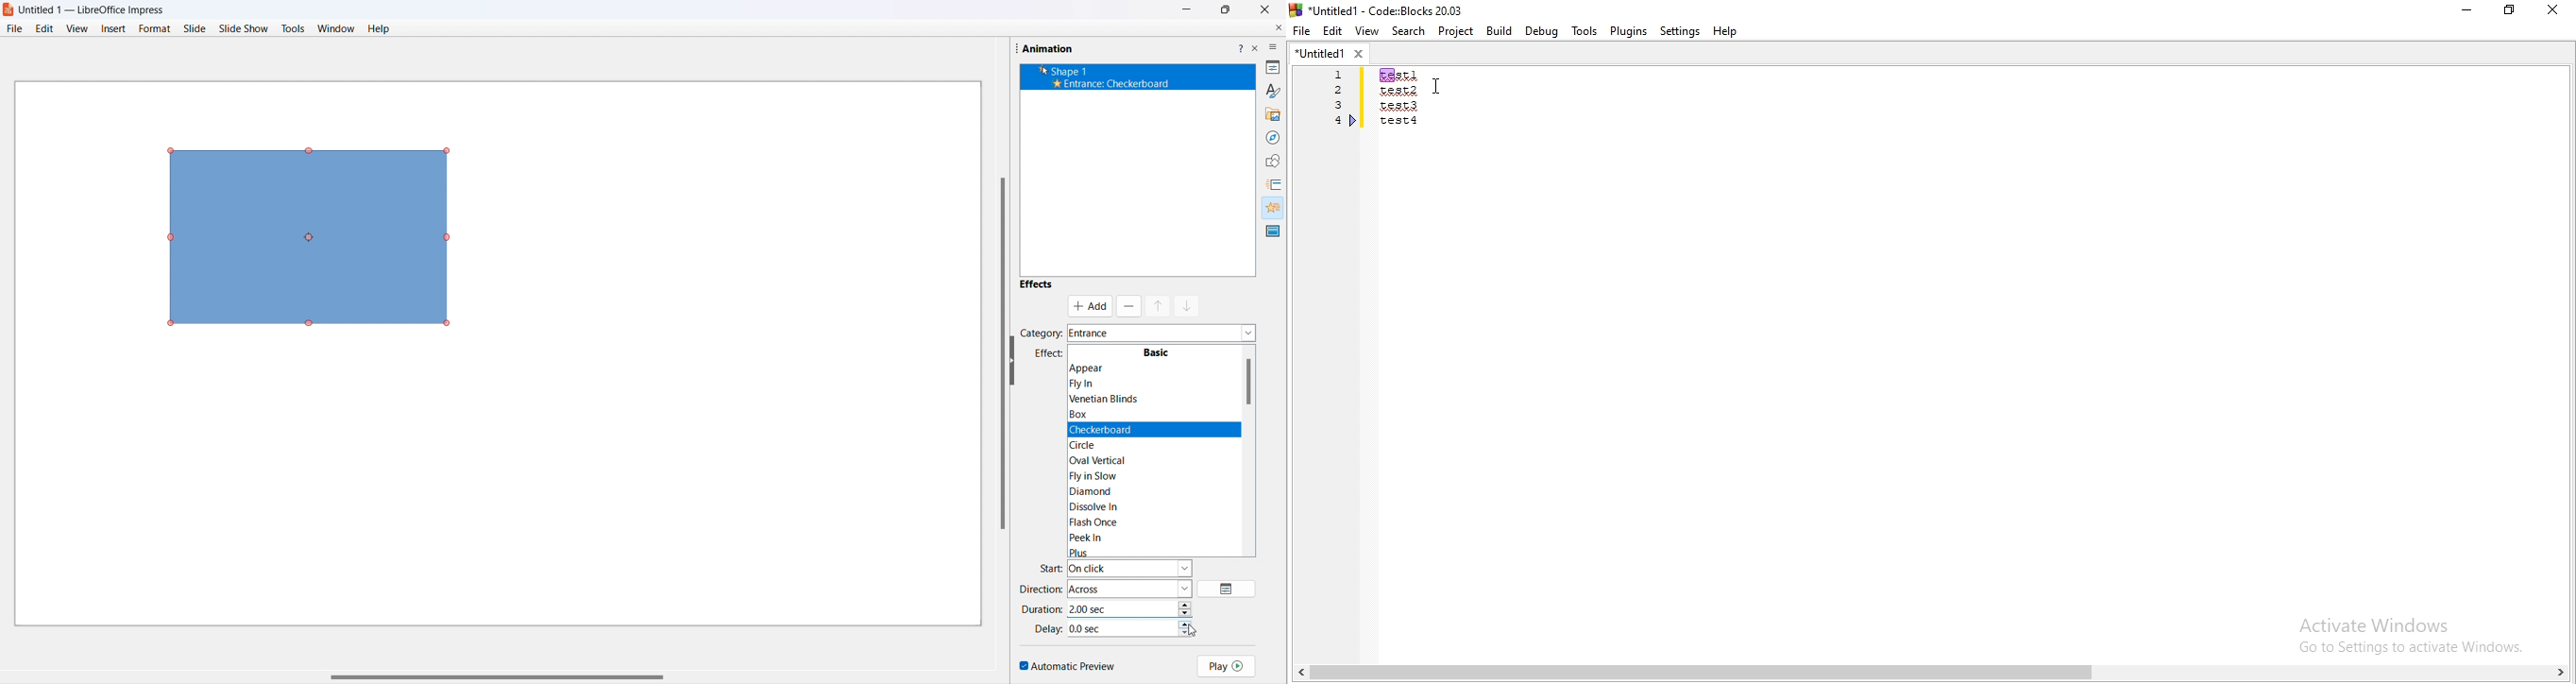  Describe the element at coordinates (1127, 551) in the screenshot. I see `Plus` at that location.